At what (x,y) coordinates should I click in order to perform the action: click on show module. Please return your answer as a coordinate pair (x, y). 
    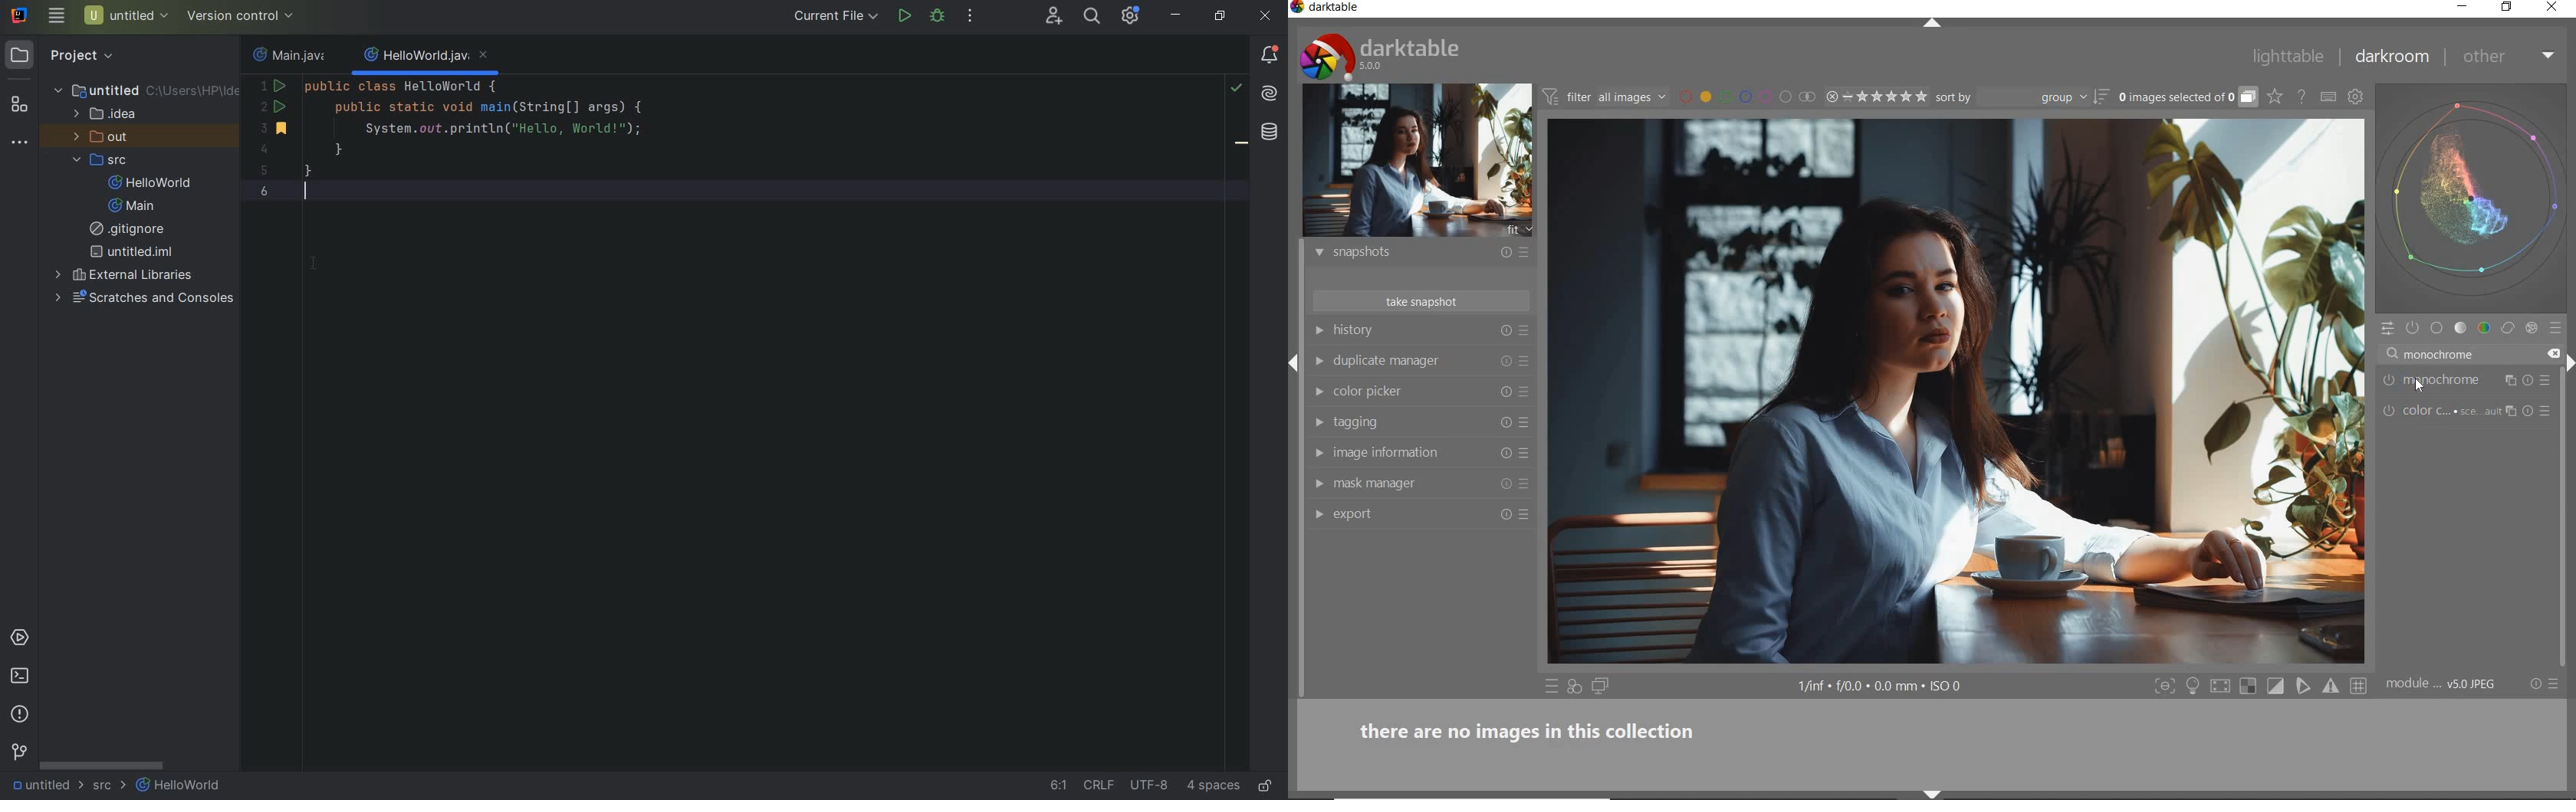
    Looking at the image, I should click on (1322, 392).